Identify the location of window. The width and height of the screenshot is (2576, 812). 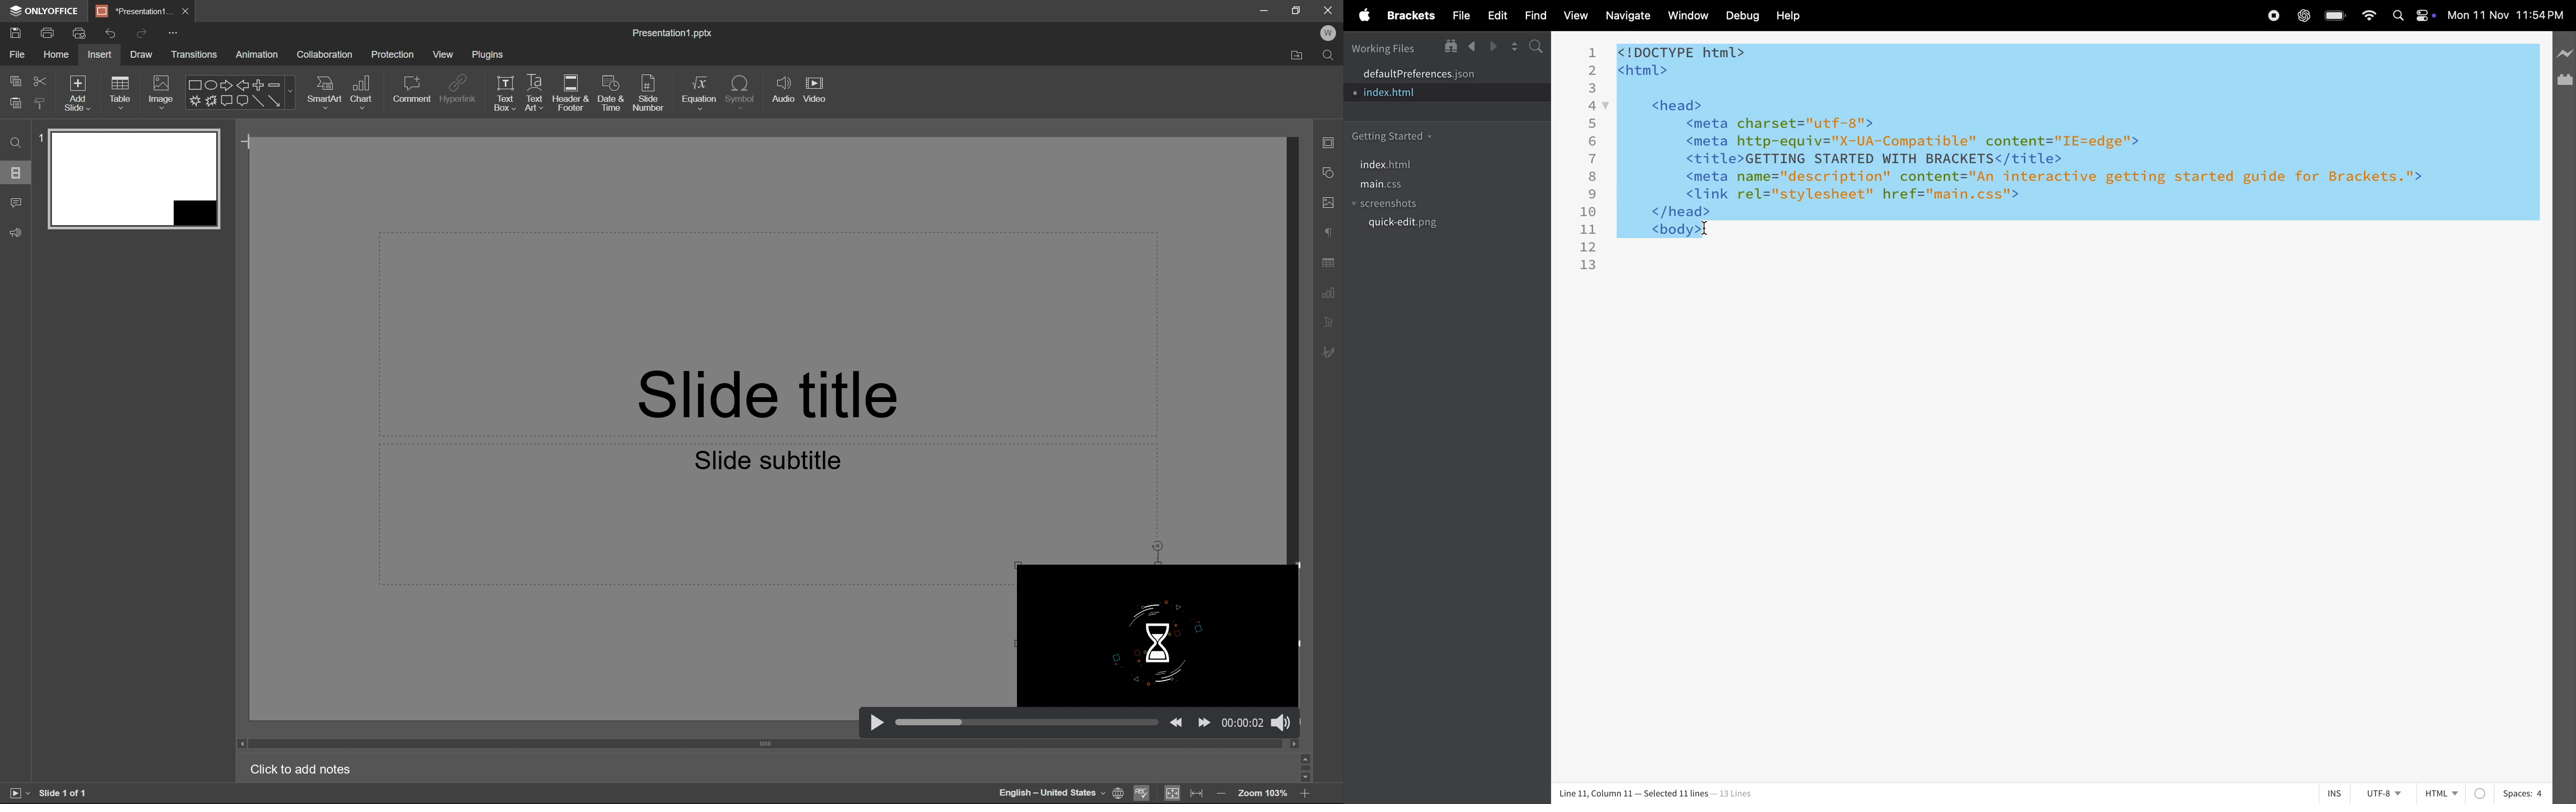
(1687, 16).